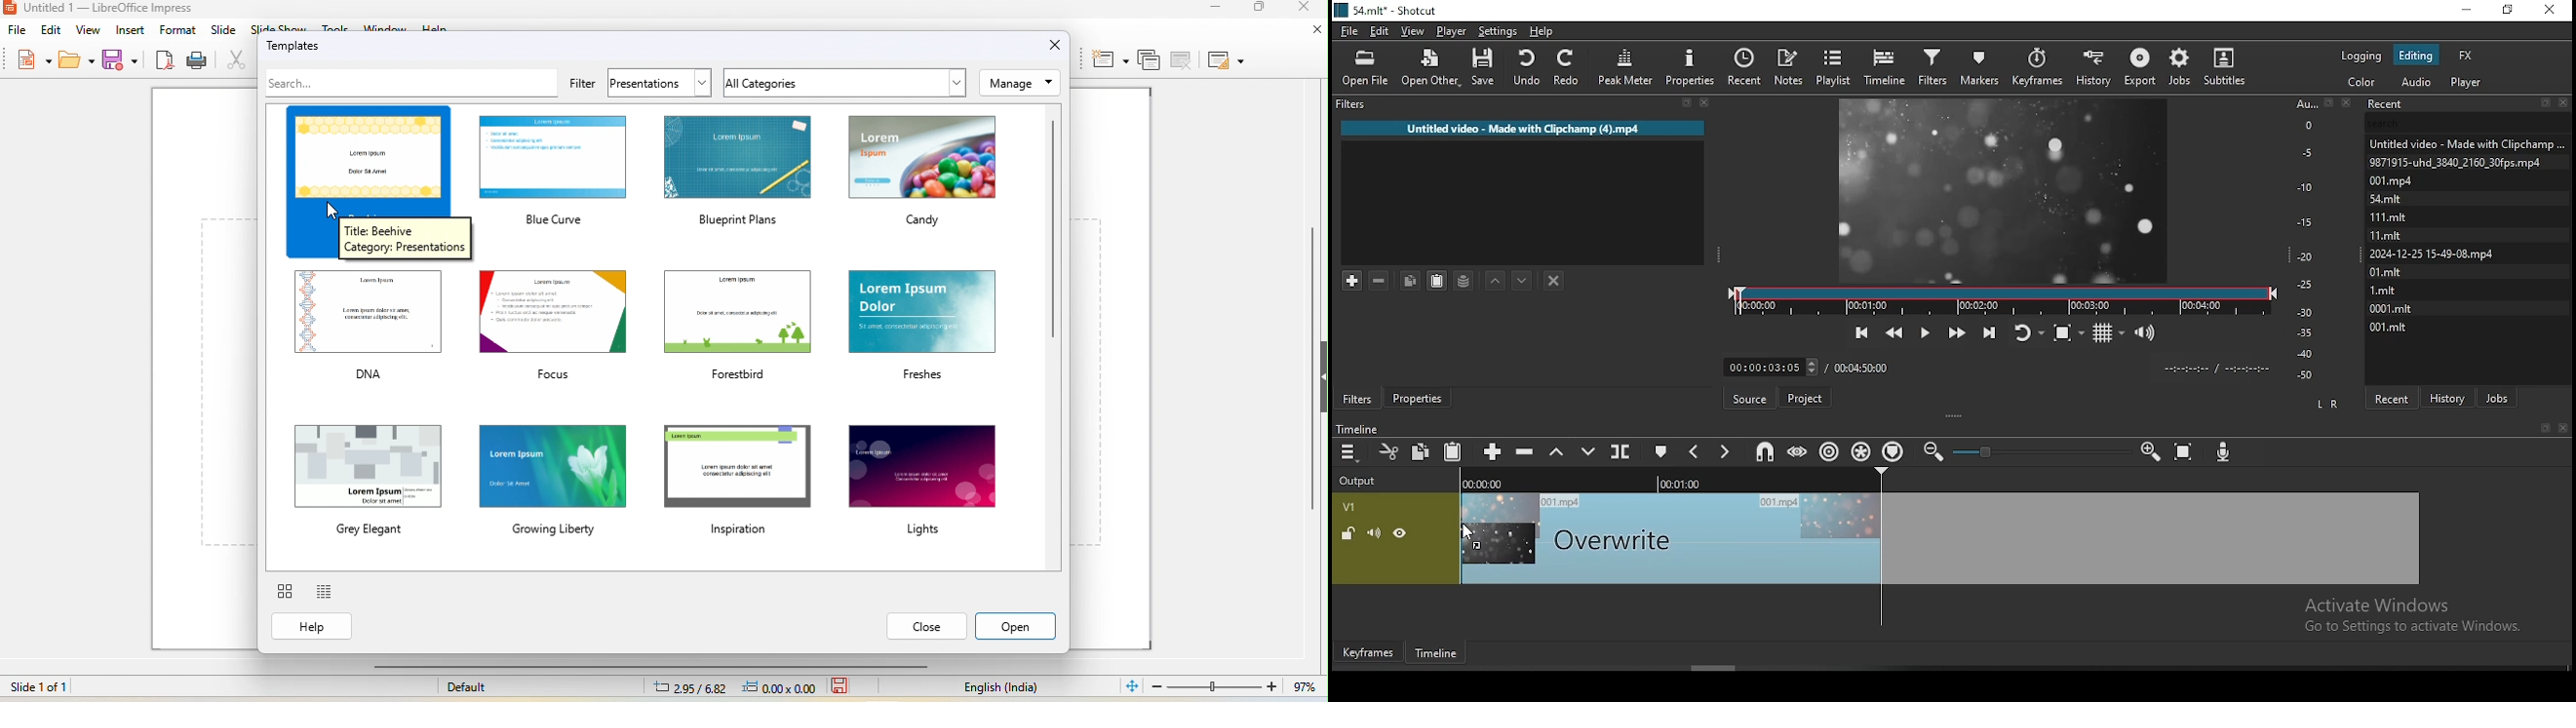 The image size is (2576, 728). I want to click on color, so click(2362, 81).